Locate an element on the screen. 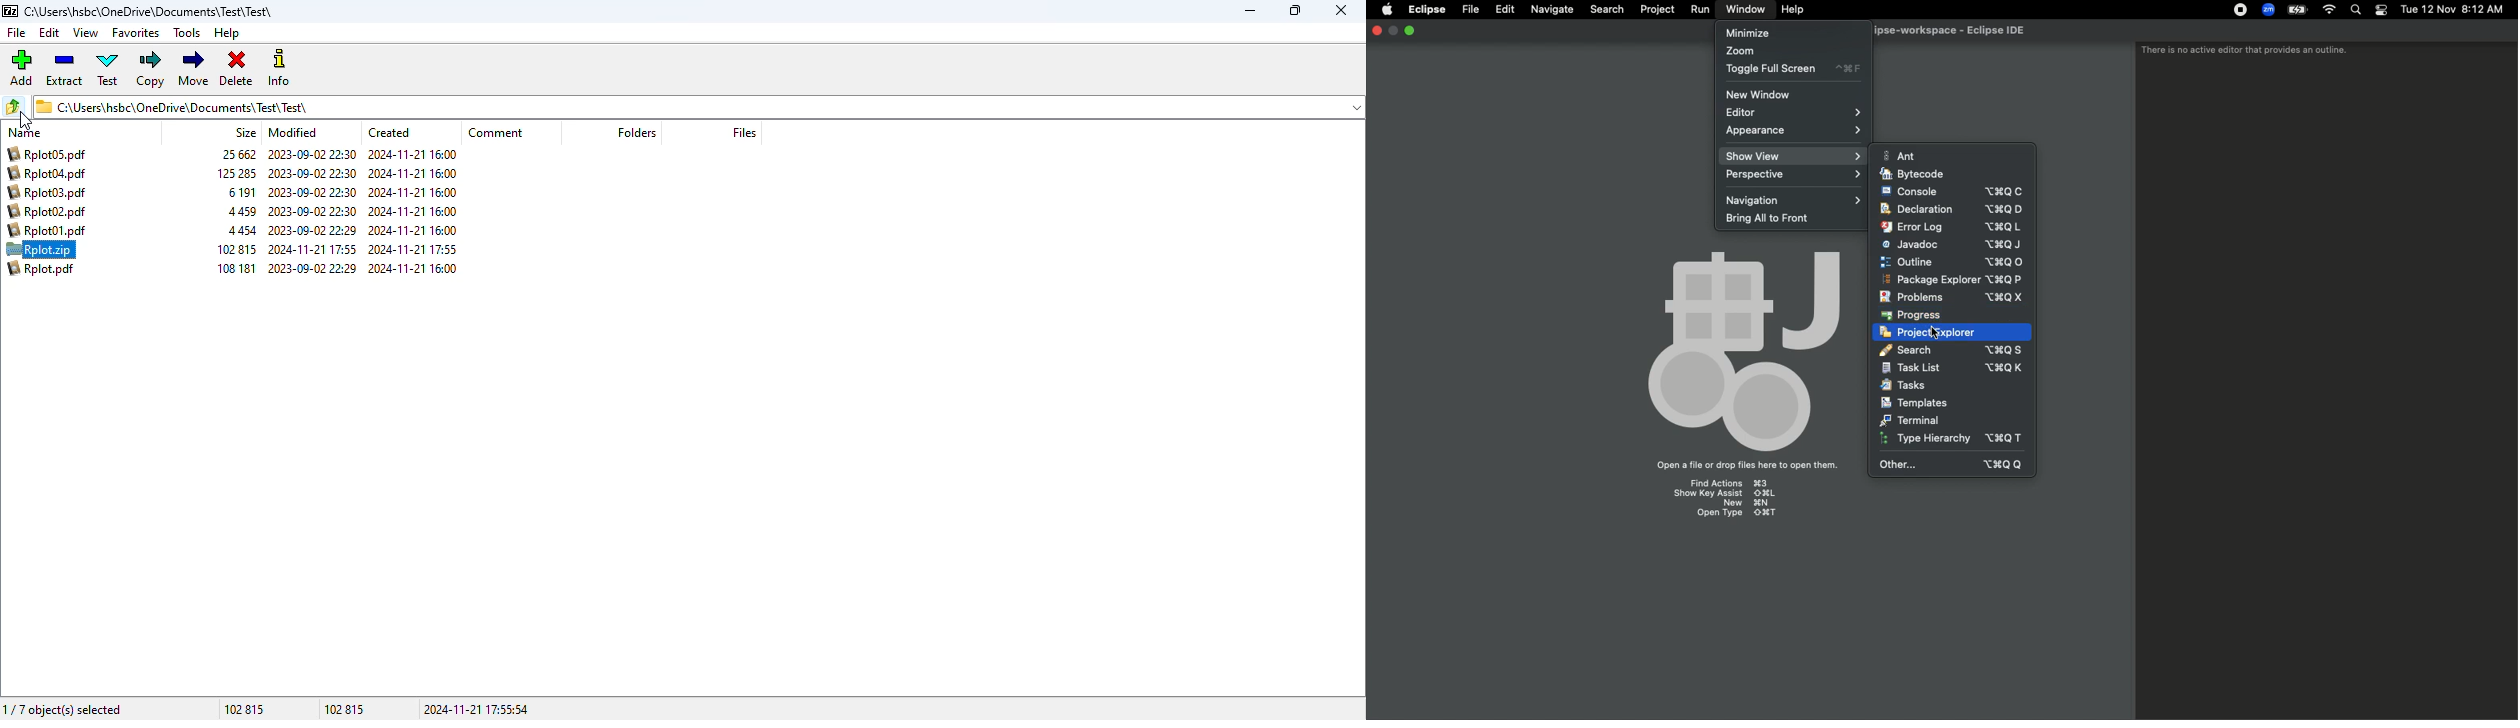  Notification is located at coordinates (2380, 10).